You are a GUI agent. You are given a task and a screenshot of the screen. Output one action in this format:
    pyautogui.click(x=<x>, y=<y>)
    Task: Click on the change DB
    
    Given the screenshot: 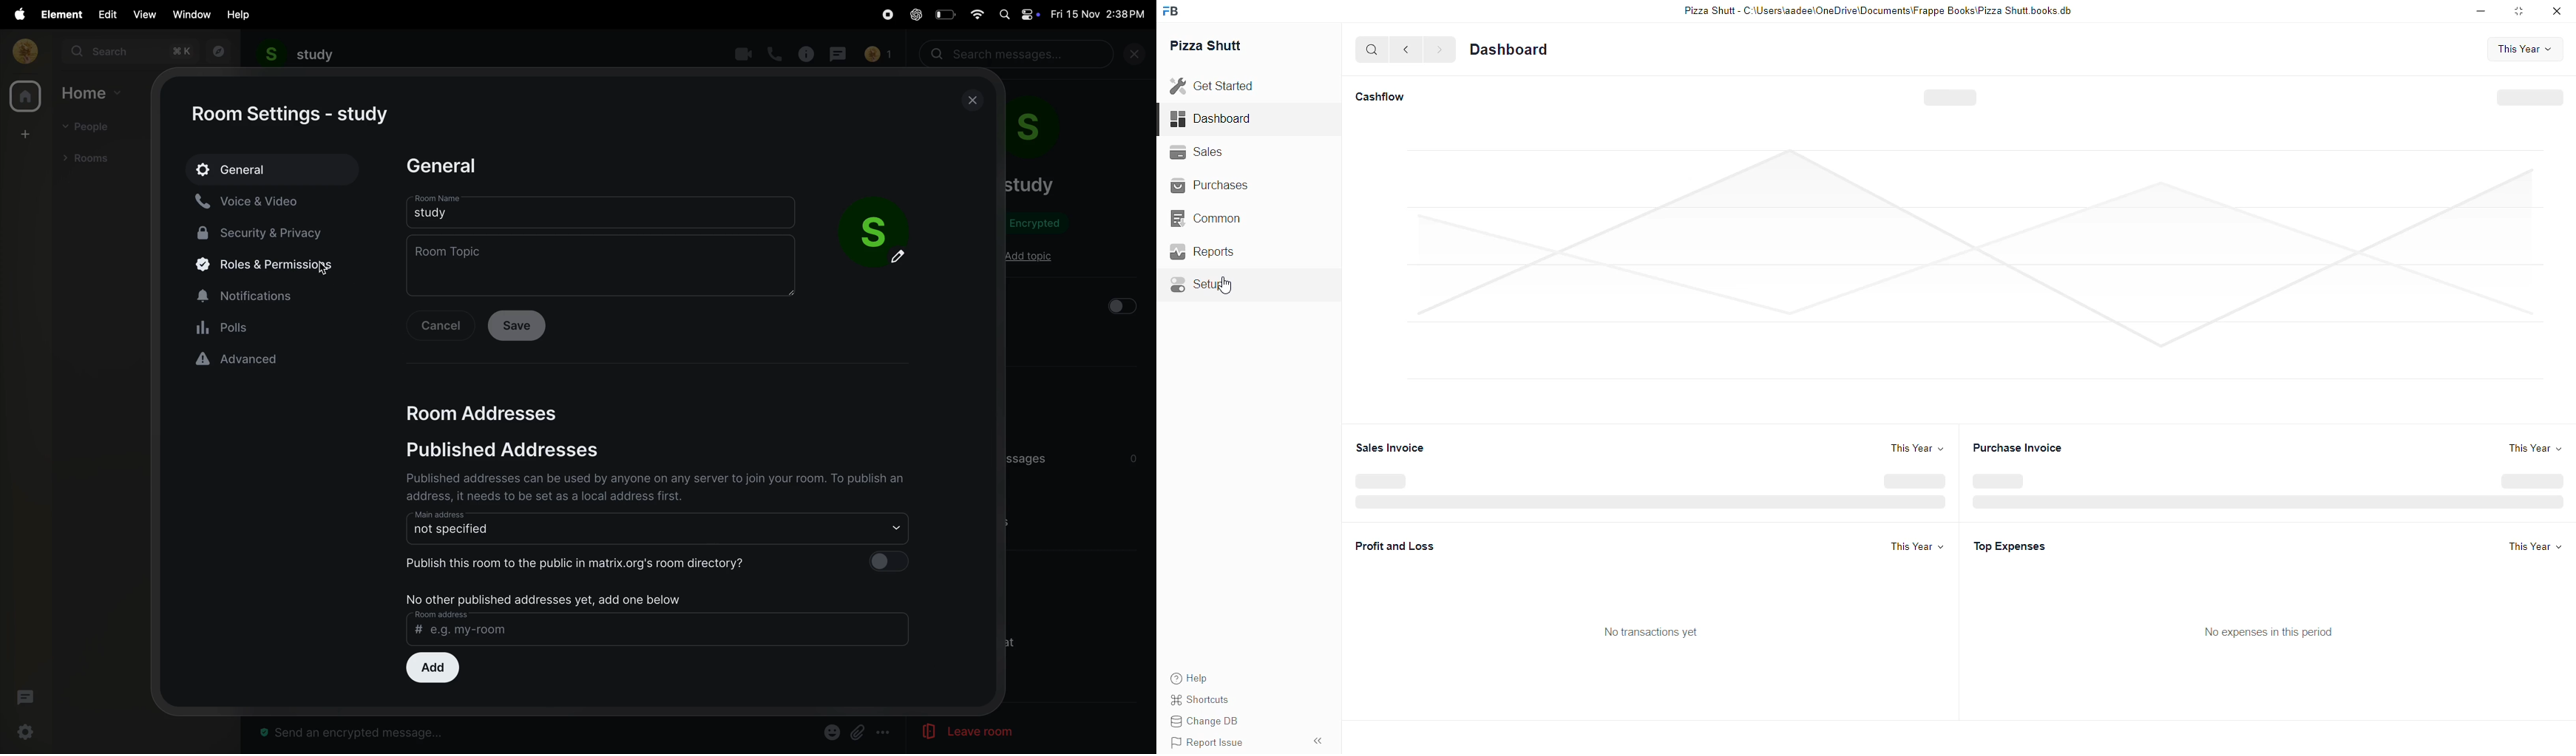 What is the action you would take?
    pyautogui.click(x=1204, y=724)
    